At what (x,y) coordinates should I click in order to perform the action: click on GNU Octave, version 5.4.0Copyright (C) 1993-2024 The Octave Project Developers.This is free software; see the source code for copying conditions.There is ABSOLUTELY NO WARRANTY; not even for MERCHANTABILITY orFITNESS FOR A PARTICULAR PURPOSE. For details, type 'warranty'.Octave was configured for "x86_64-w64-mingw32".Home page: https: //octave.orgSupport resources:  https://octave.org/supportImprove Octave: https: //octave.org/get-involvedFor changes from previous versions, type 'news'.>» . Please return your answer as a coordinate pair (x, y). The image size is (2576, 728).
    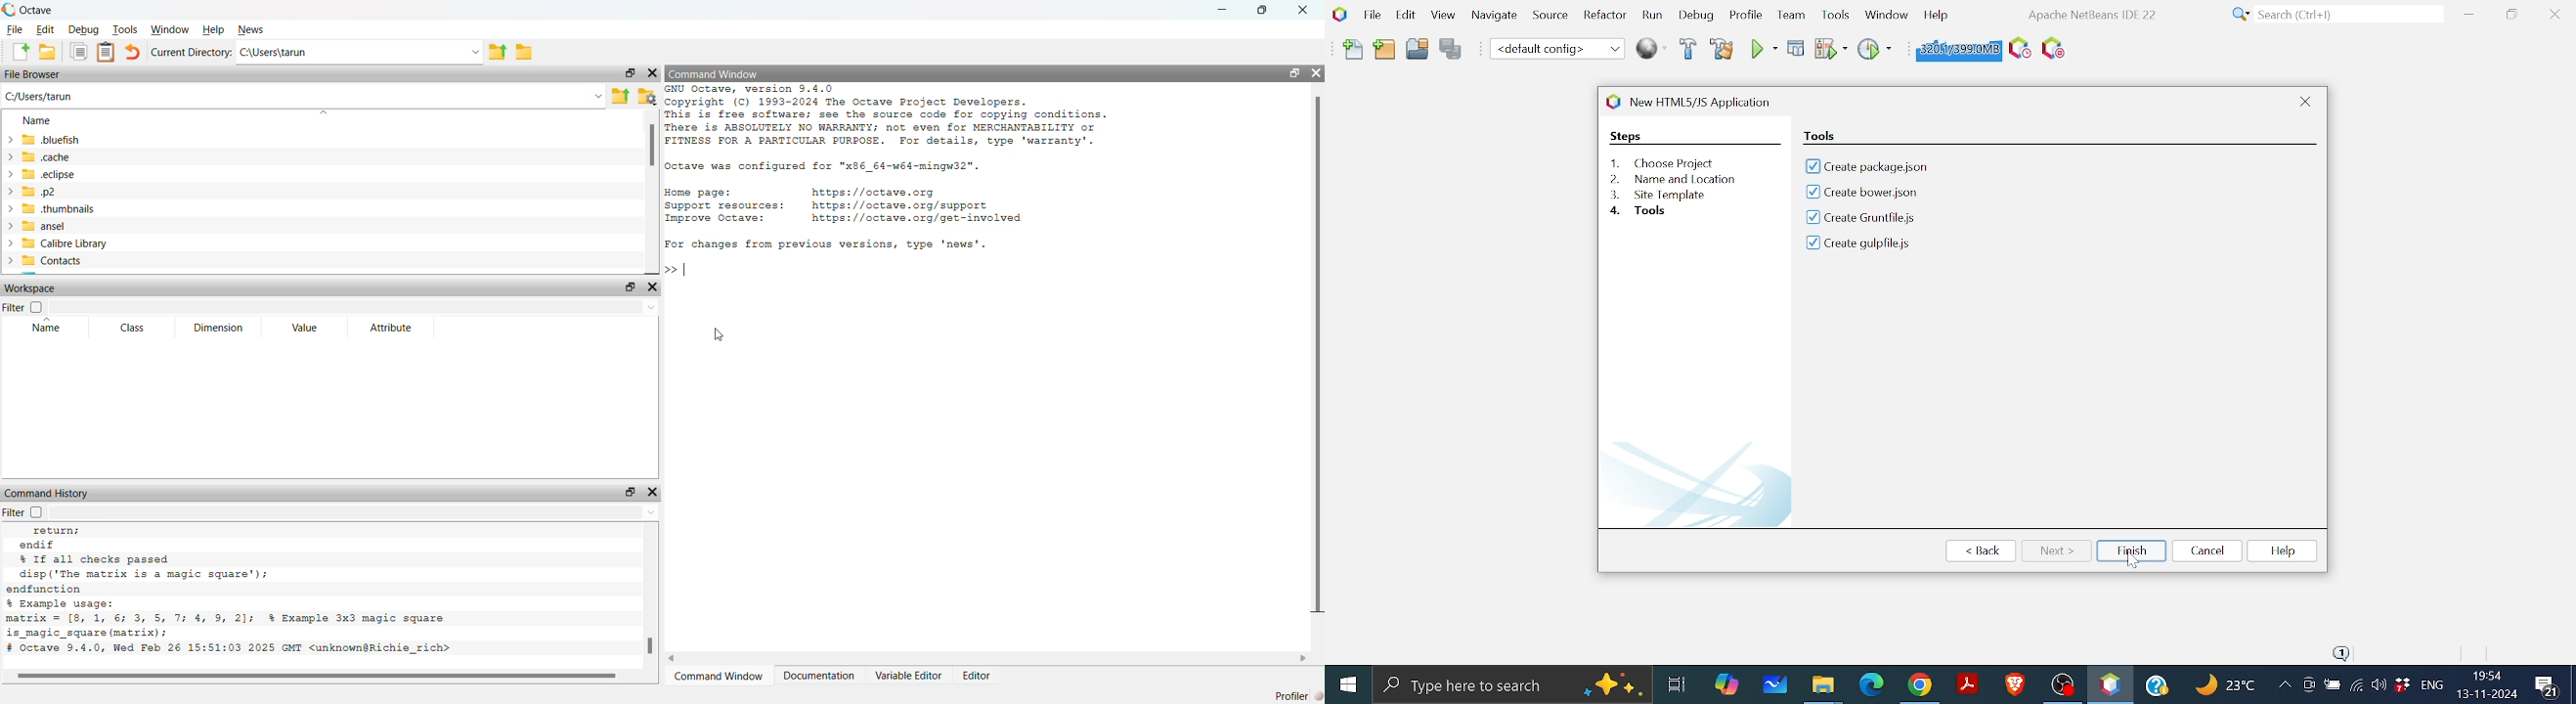
    Looking at the image, I should click on (889, 179).